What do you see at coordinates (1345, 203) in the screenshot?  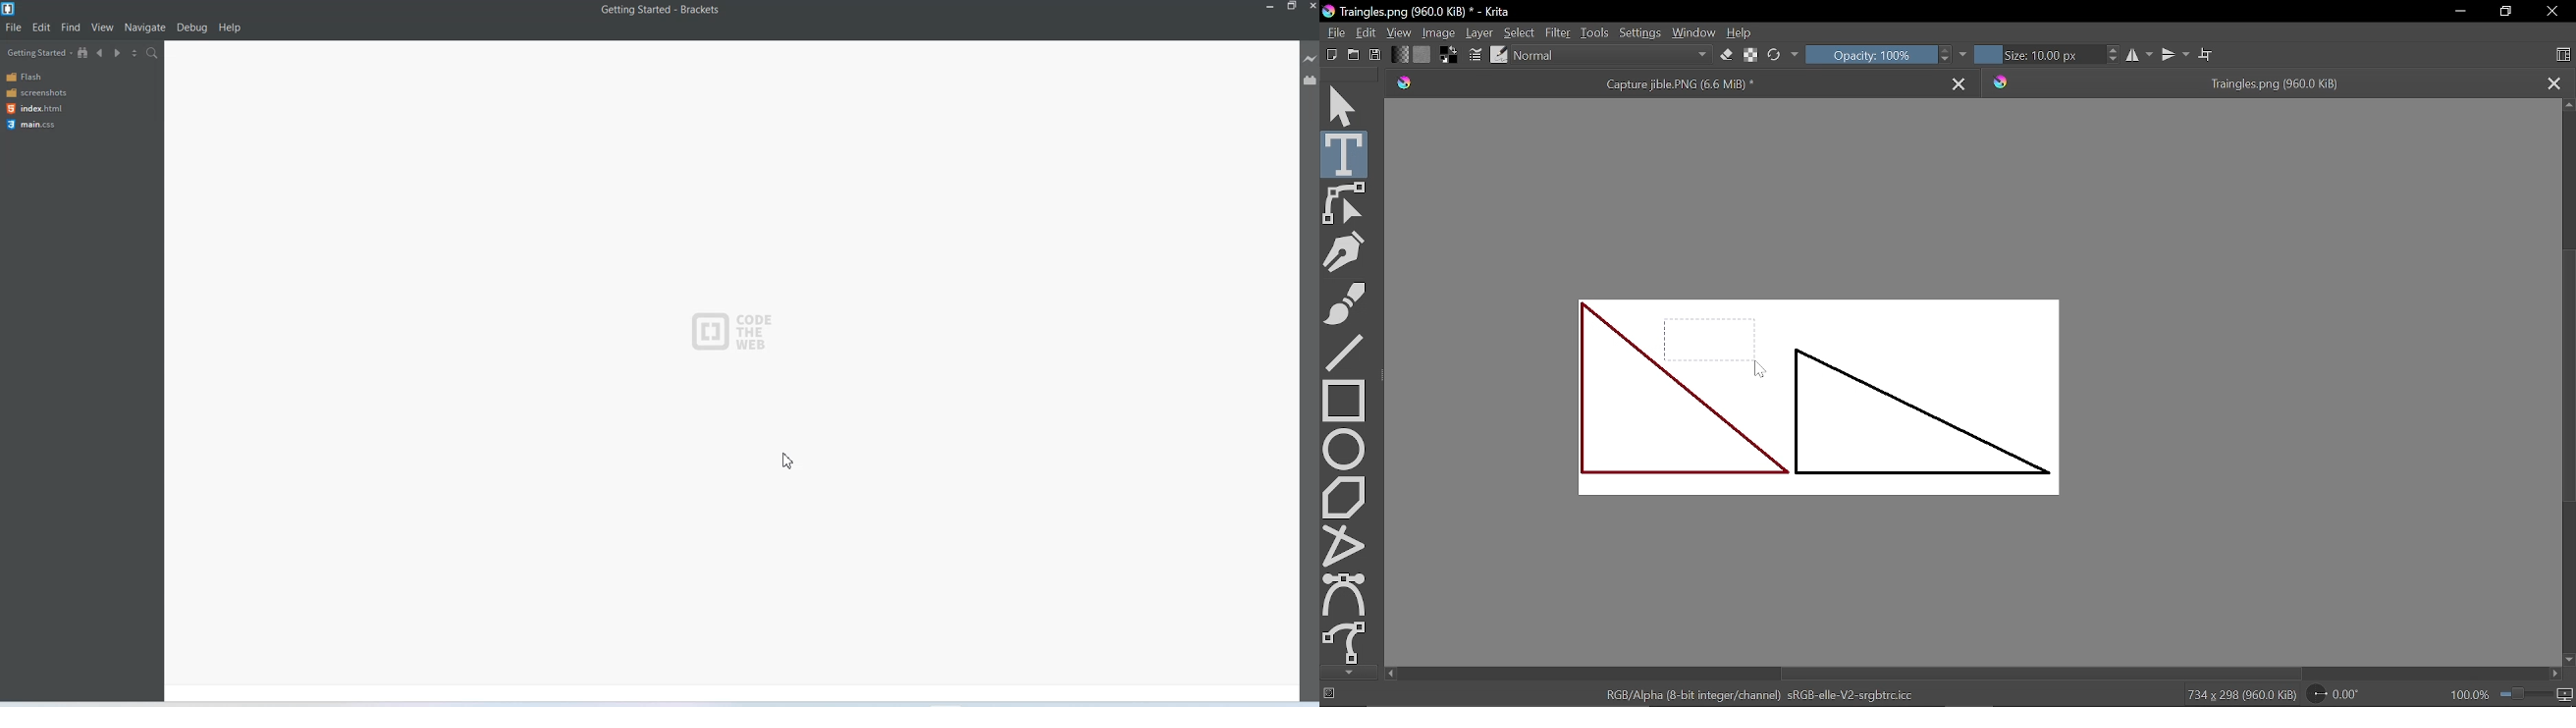 I see `Edit shapes tool` at bounding box center [1345, 203].